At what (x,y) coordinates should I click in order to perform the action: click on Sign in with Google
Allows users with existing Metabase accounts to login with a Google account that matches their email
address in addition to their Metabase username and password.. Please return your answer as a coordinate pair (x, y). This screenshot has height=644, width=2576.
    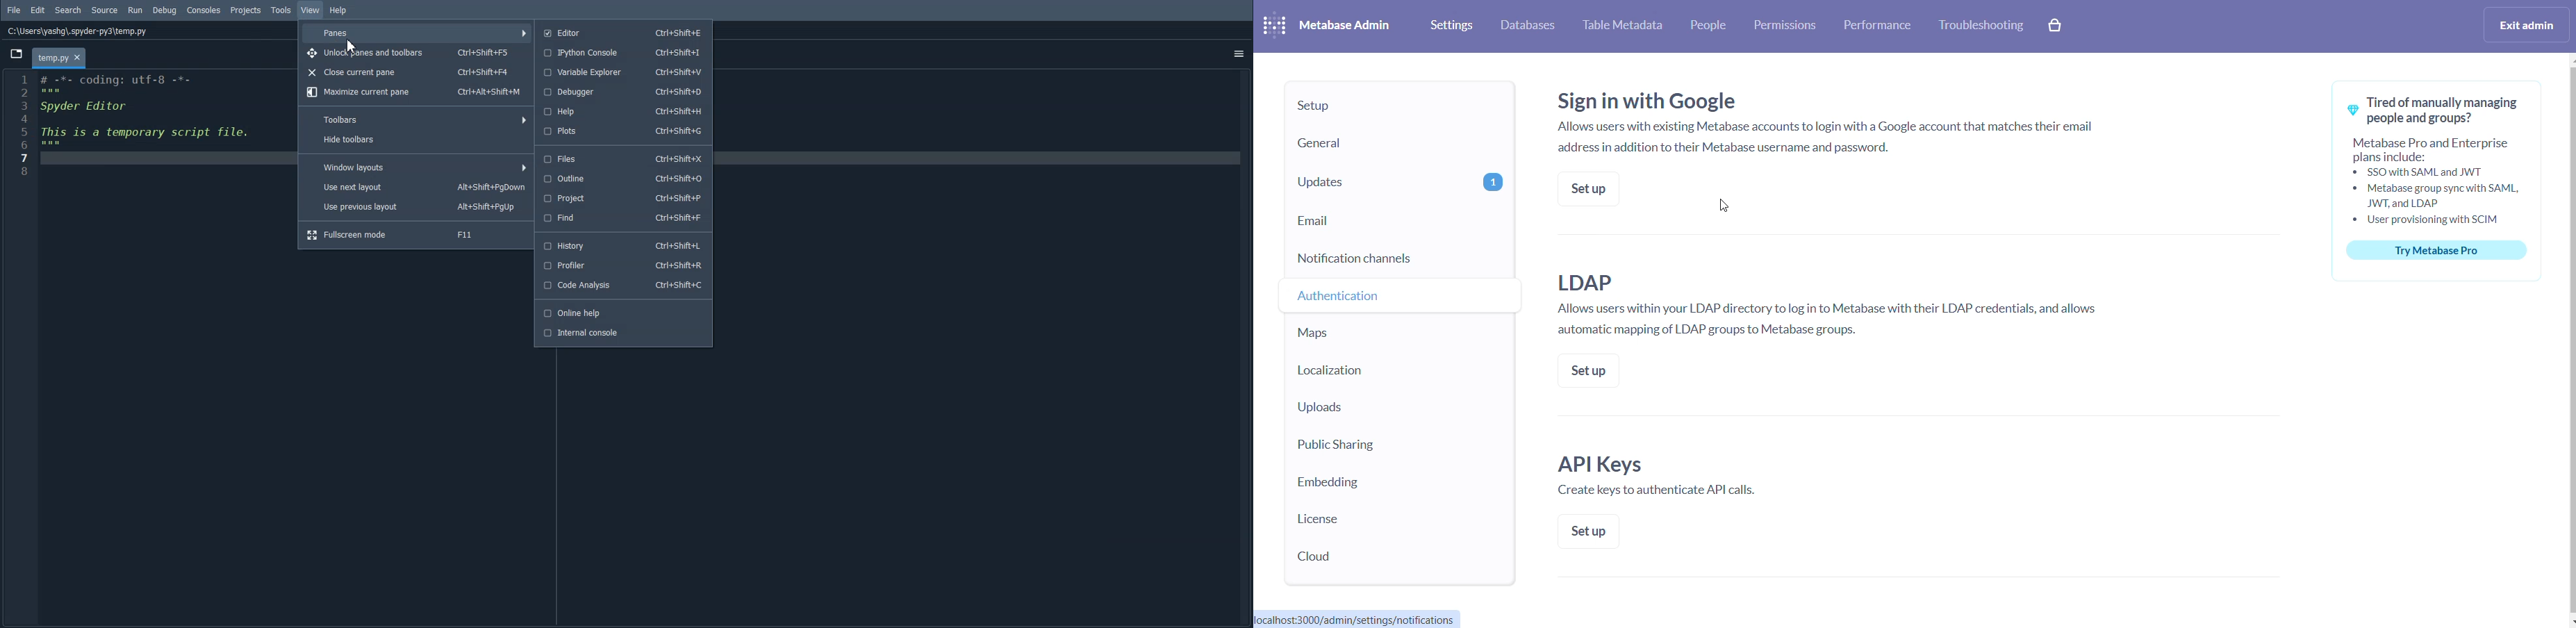
    Looking at the image, I should click on (1840, 125).